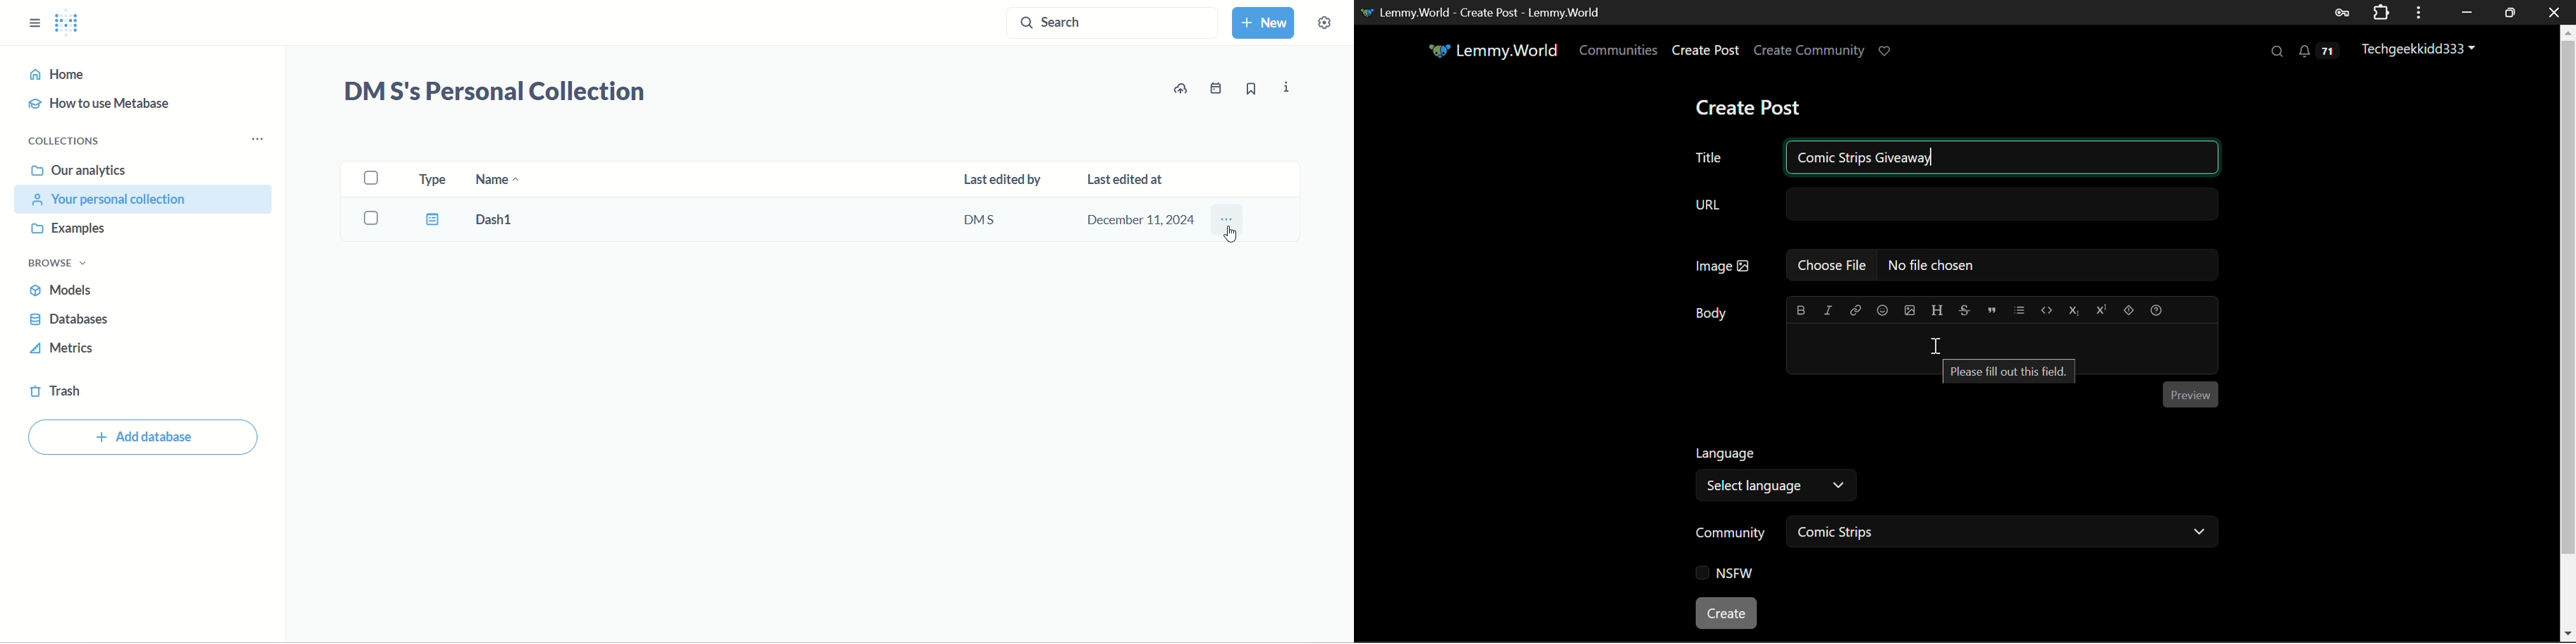 The height and width of the screenshot is (644, 2576). Describe the element at coordinates (1965, 307) in the screenshot. I see `strikethrough` at that location.